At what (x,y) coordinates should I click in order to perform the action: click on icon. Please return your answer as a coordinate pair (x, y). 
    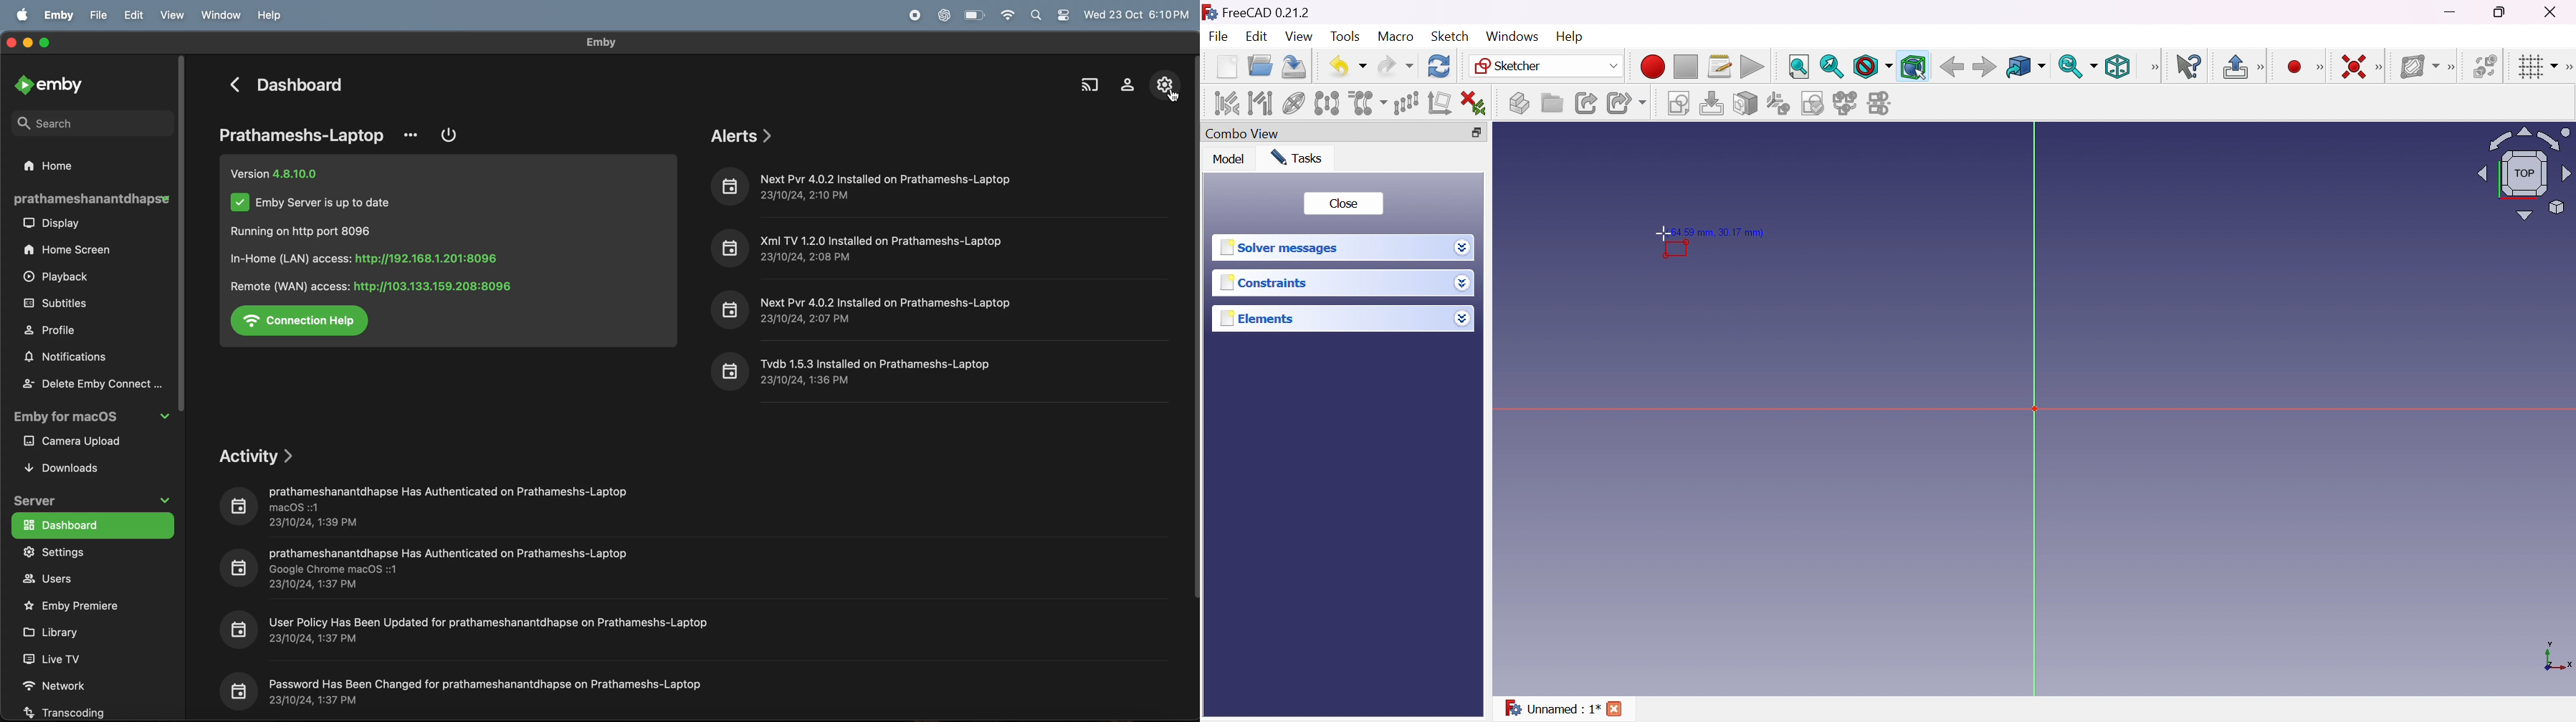
    Looking at the image, I should click on (1209, 12).